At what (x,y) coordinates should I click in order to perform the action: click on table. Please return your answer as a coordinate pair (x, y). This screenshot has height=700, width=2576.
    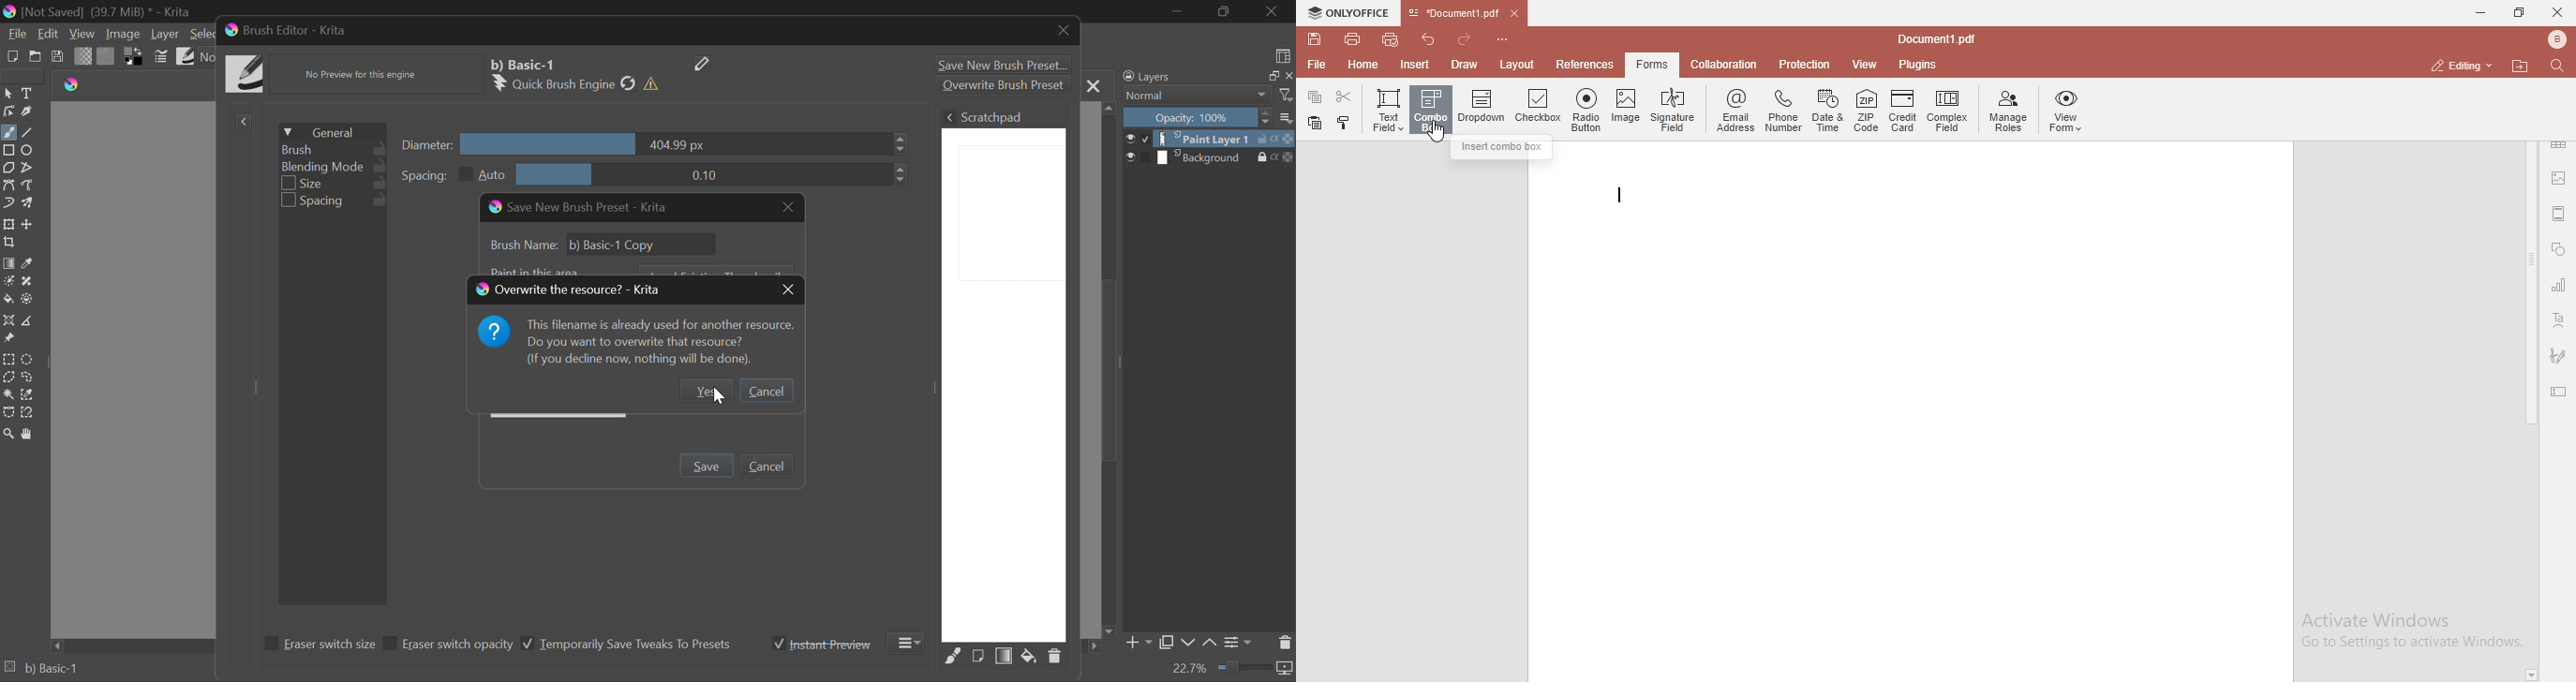
    Looking at the image, I should click on (2559, 147).